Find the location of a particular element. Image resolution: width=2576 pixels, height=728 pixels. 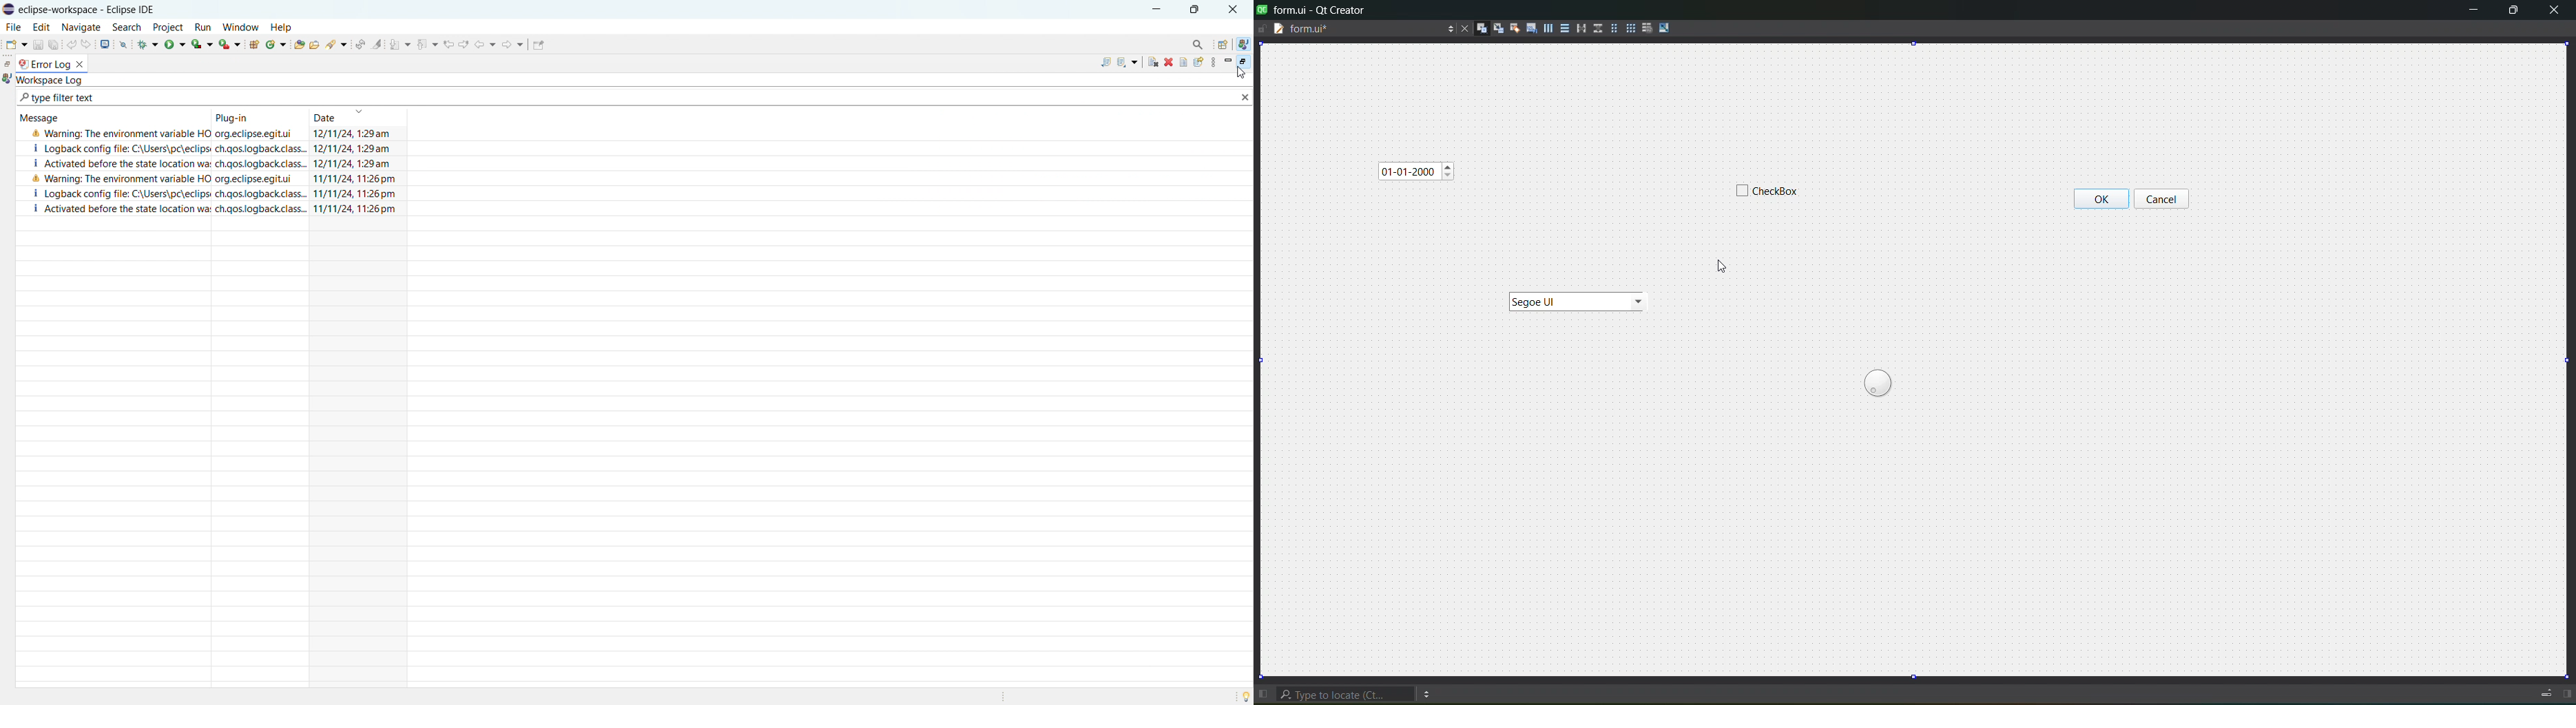

layout in a form is located at coordinates (1613, 28).